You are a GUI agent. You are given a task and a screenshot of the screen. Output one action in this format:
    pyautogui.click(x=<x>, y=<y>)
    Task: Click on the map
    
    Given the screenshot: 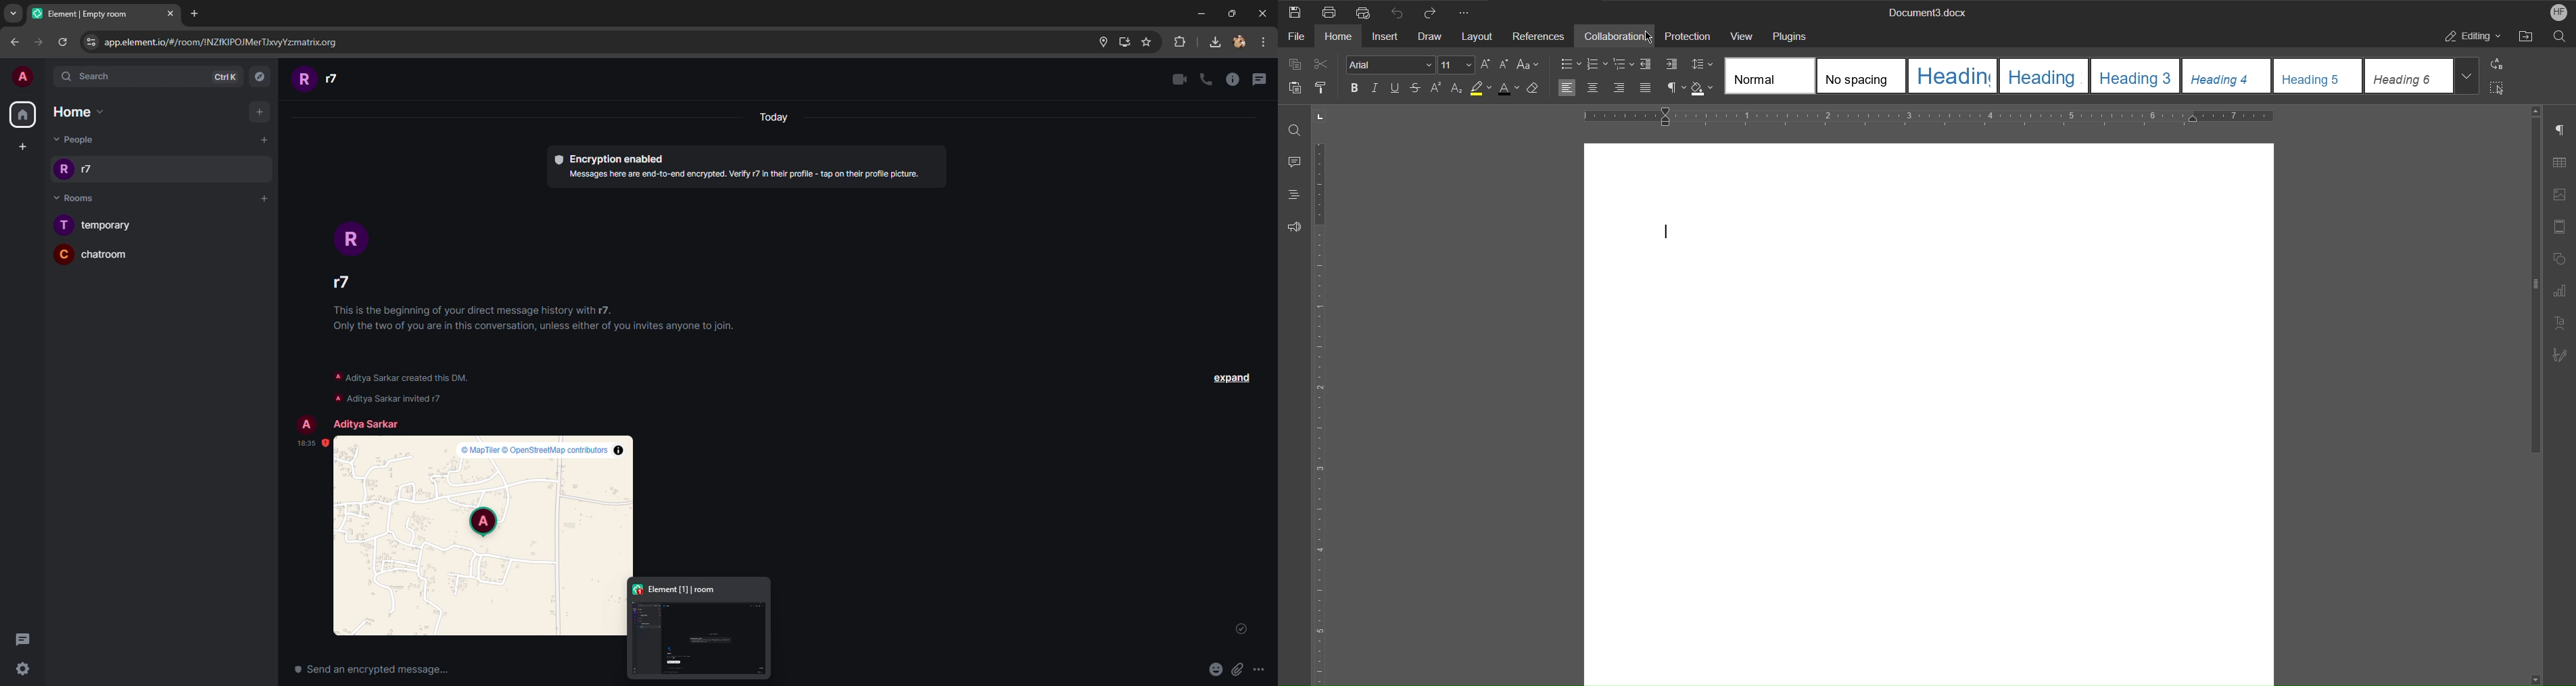 What is the action you would take?
    pyautogui.click(x=485, y=537)
    